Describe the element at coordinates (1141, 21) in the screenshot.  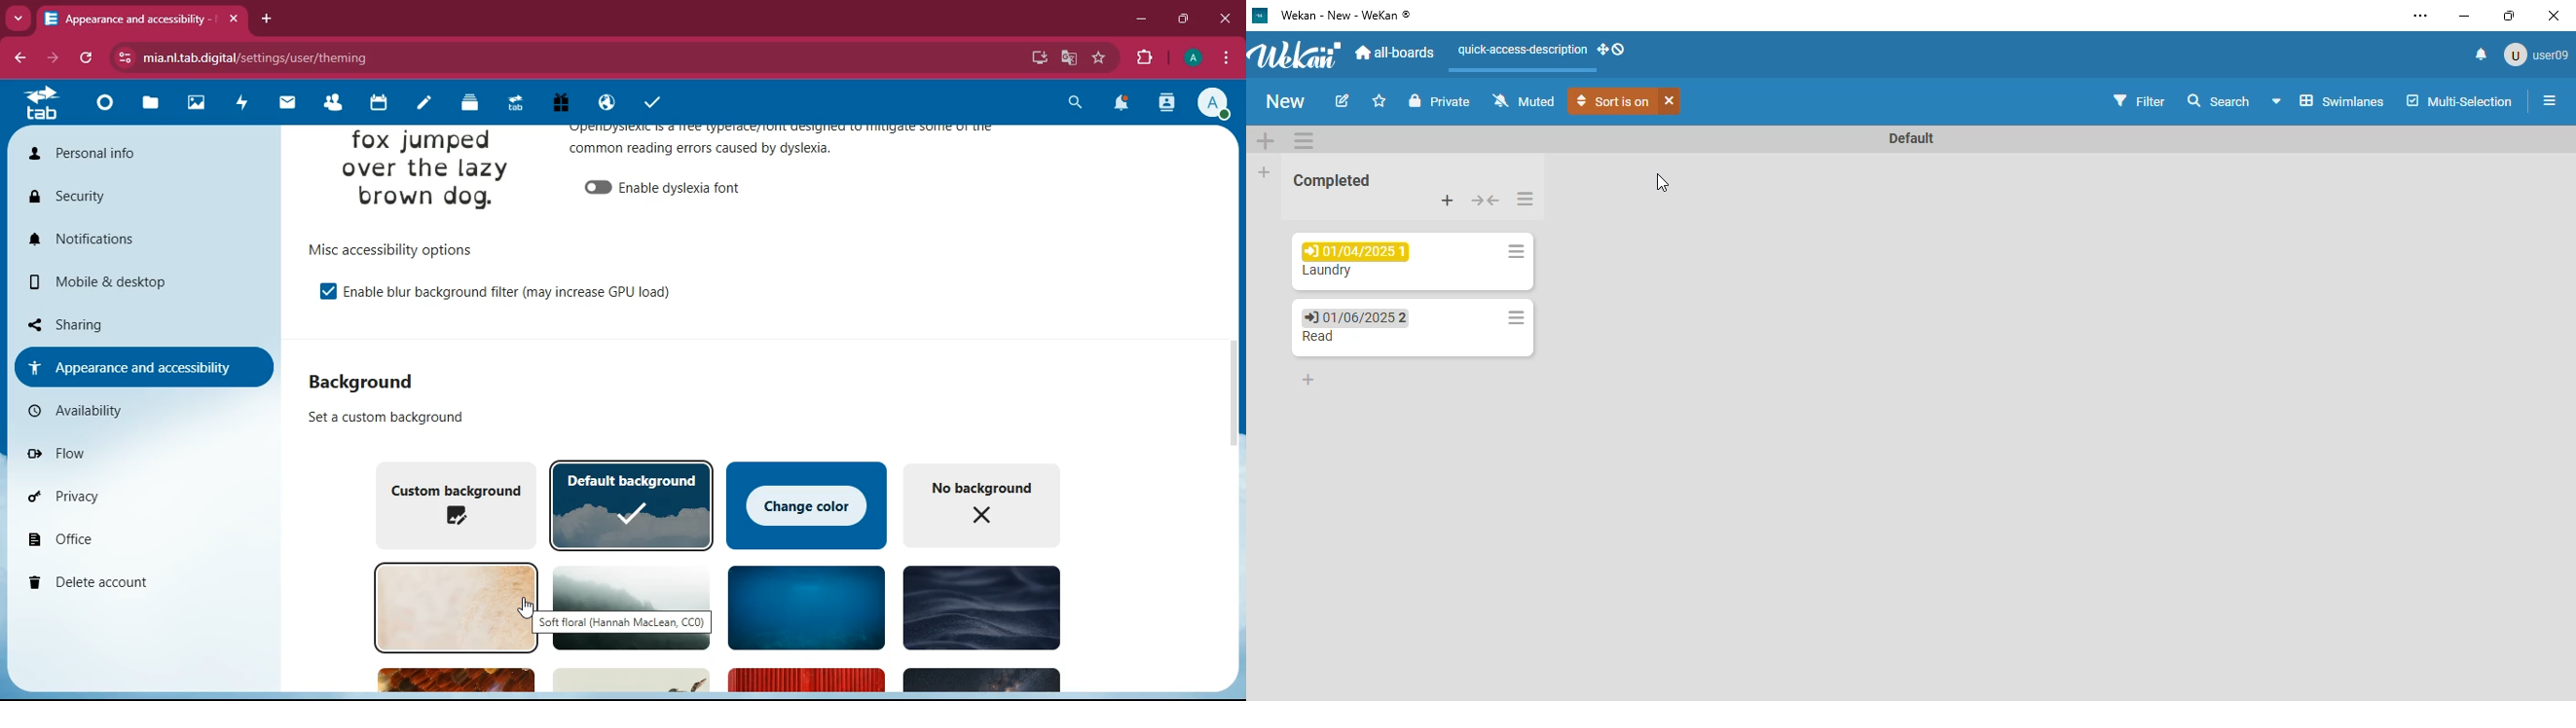
I see `minimize` at that location.